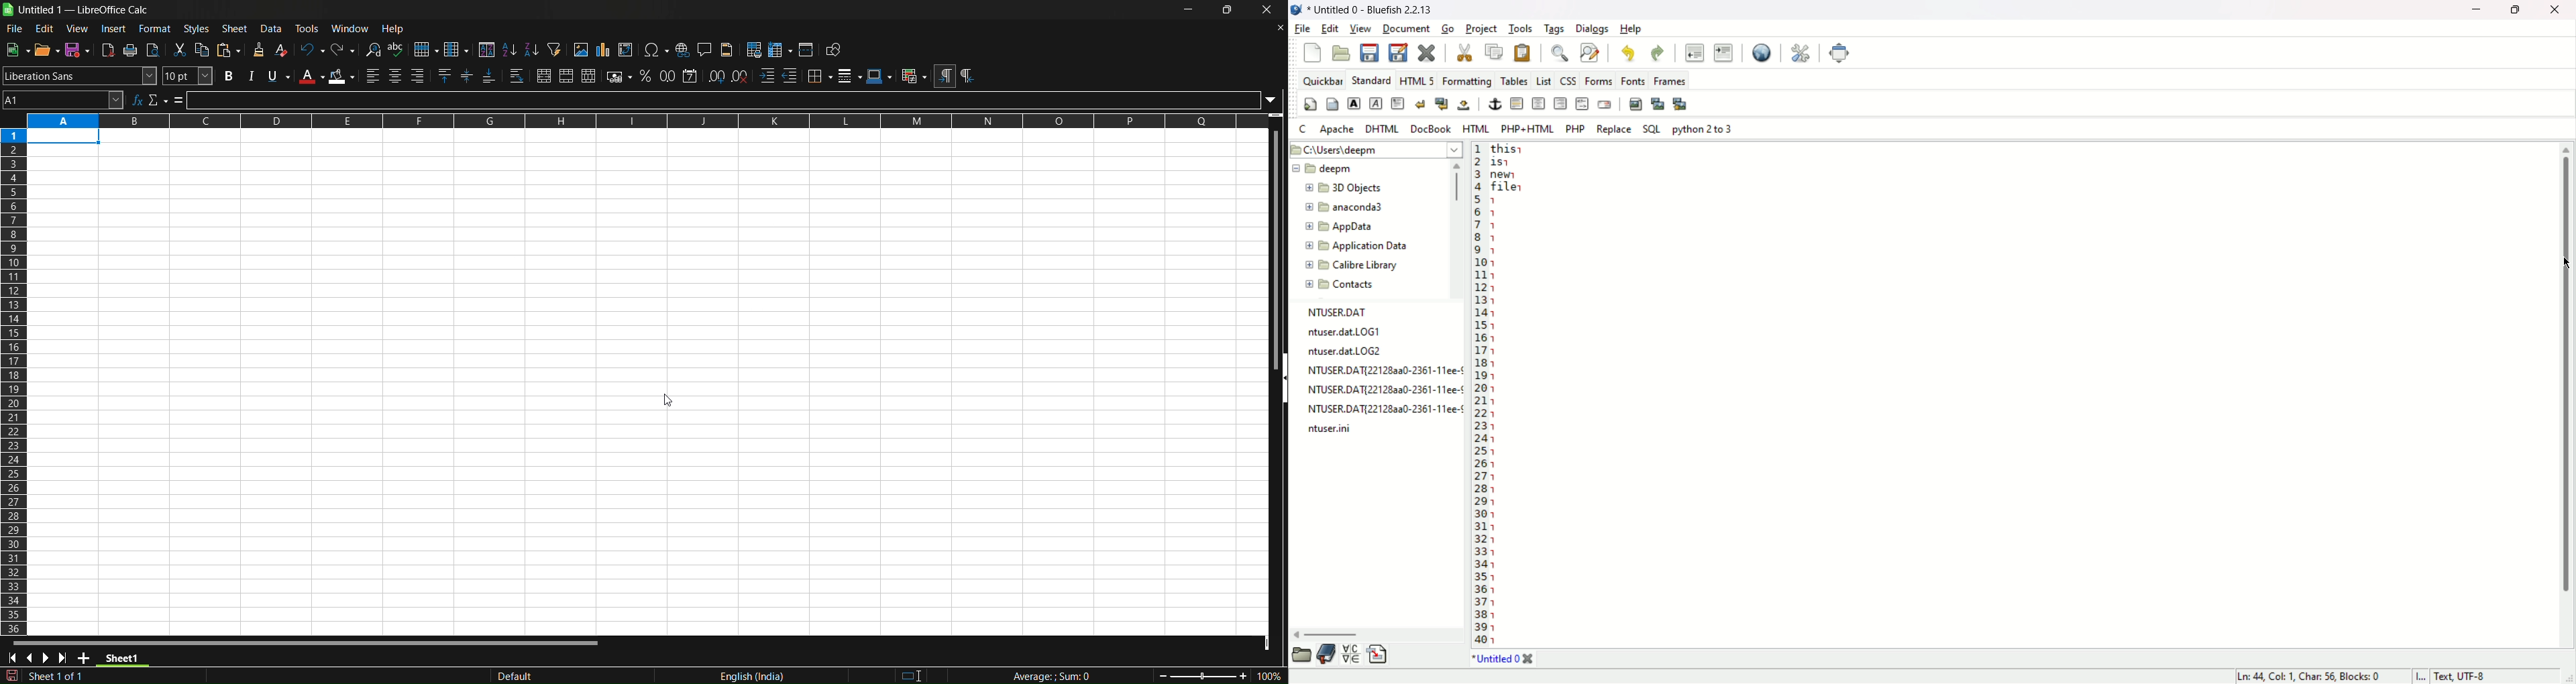 The height and width of the screenshot is (700, 2576). Describe the element at coordinates (1322, 80) in the screenshot. I see `quickbar` at that location.